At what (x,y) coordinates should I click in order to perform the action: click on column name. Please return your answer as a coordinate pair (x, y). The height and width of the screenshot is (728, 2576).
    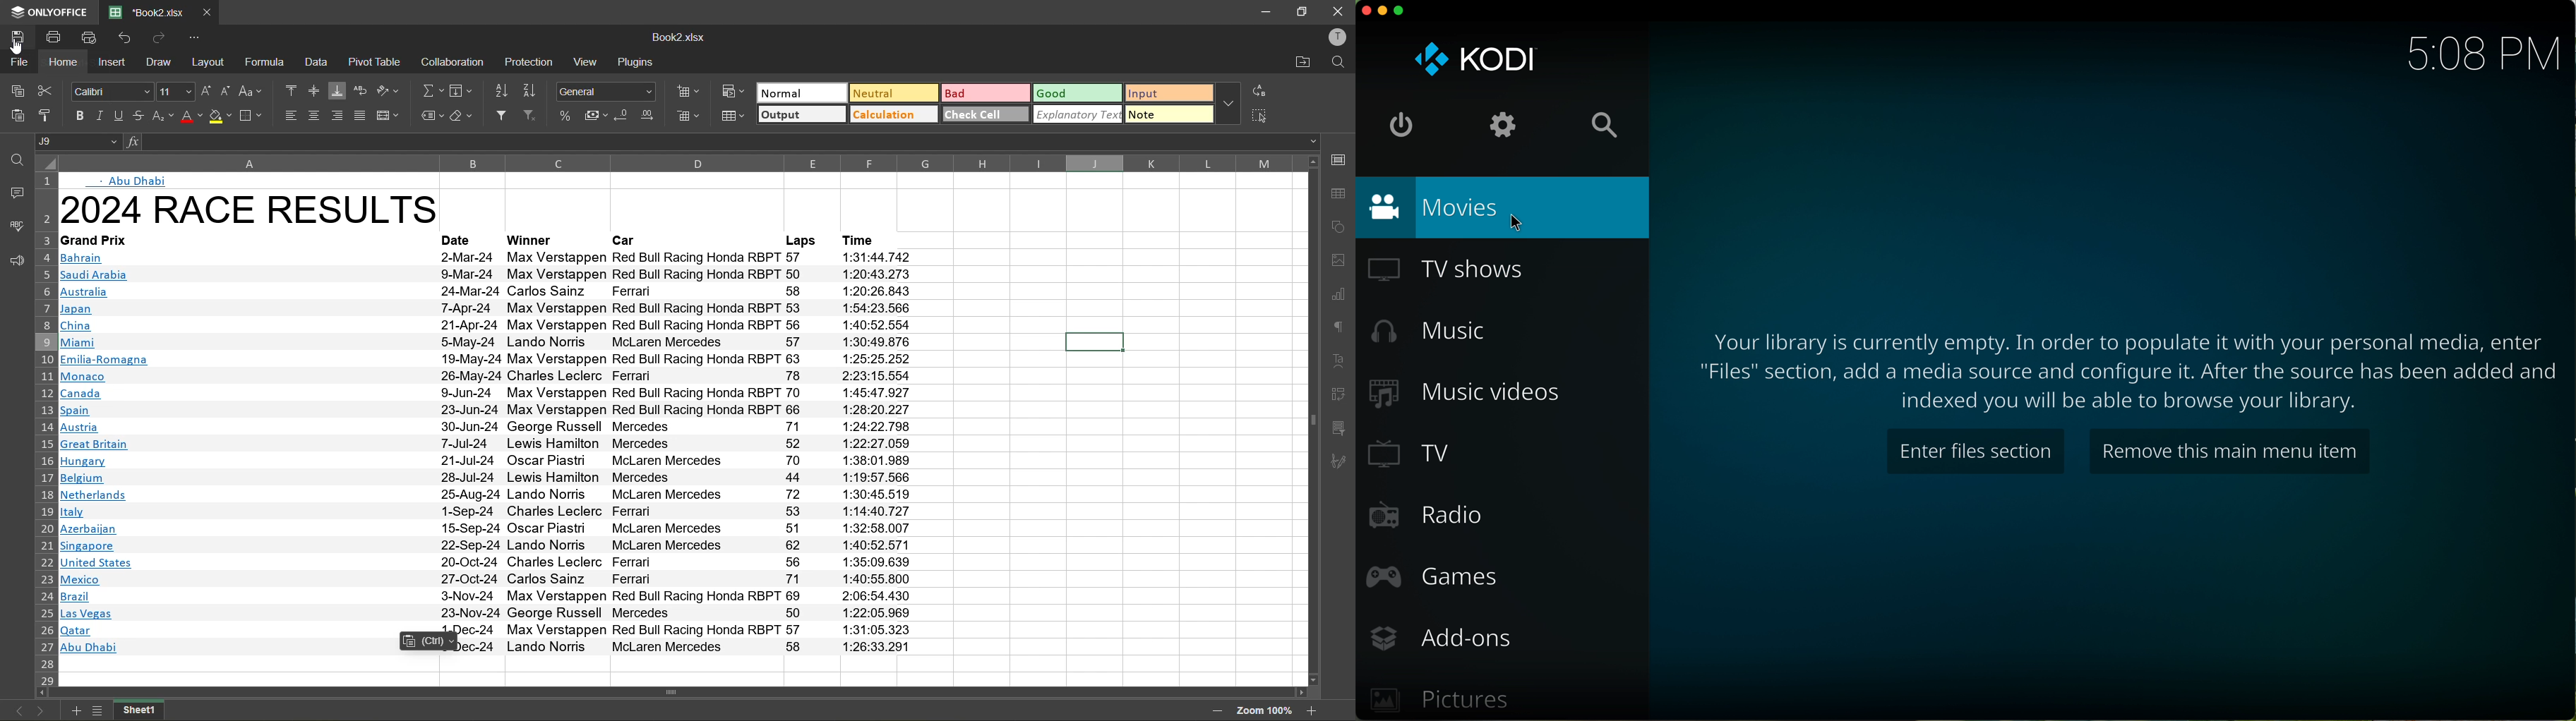
    Looking at the image, I should click on (671, 162).